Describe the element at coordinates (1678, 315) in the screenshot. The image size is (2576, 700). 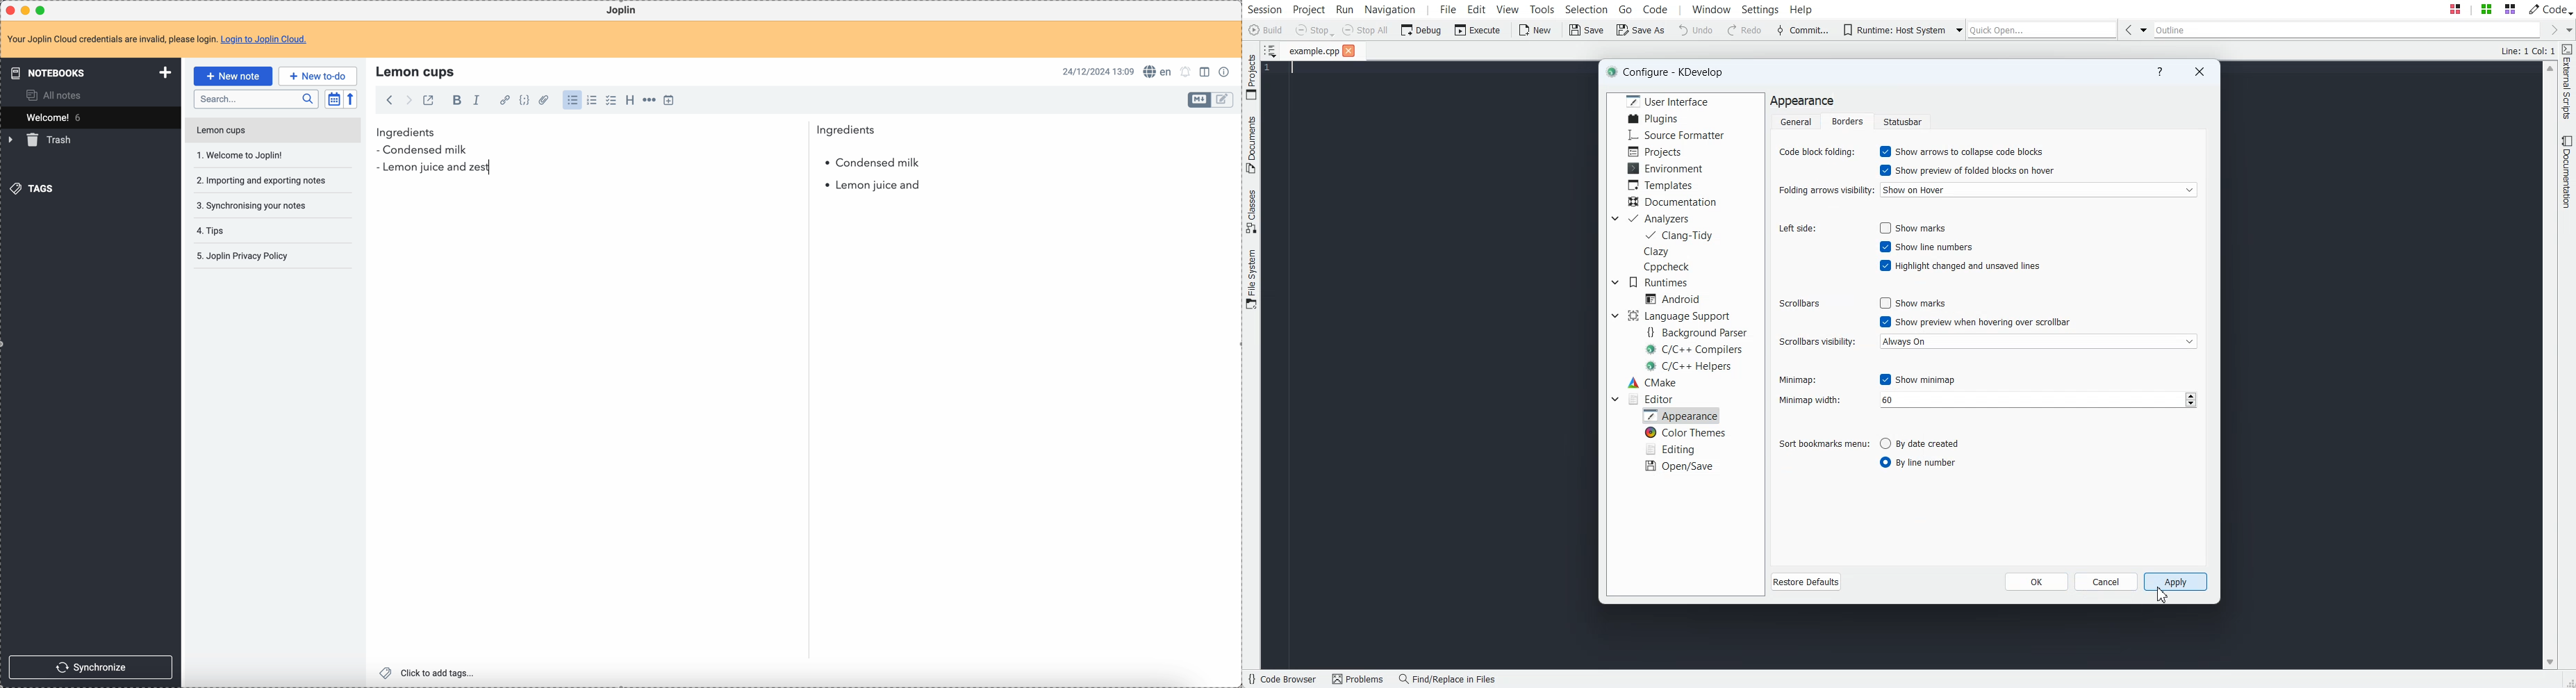
I see `Language Support` at that location.